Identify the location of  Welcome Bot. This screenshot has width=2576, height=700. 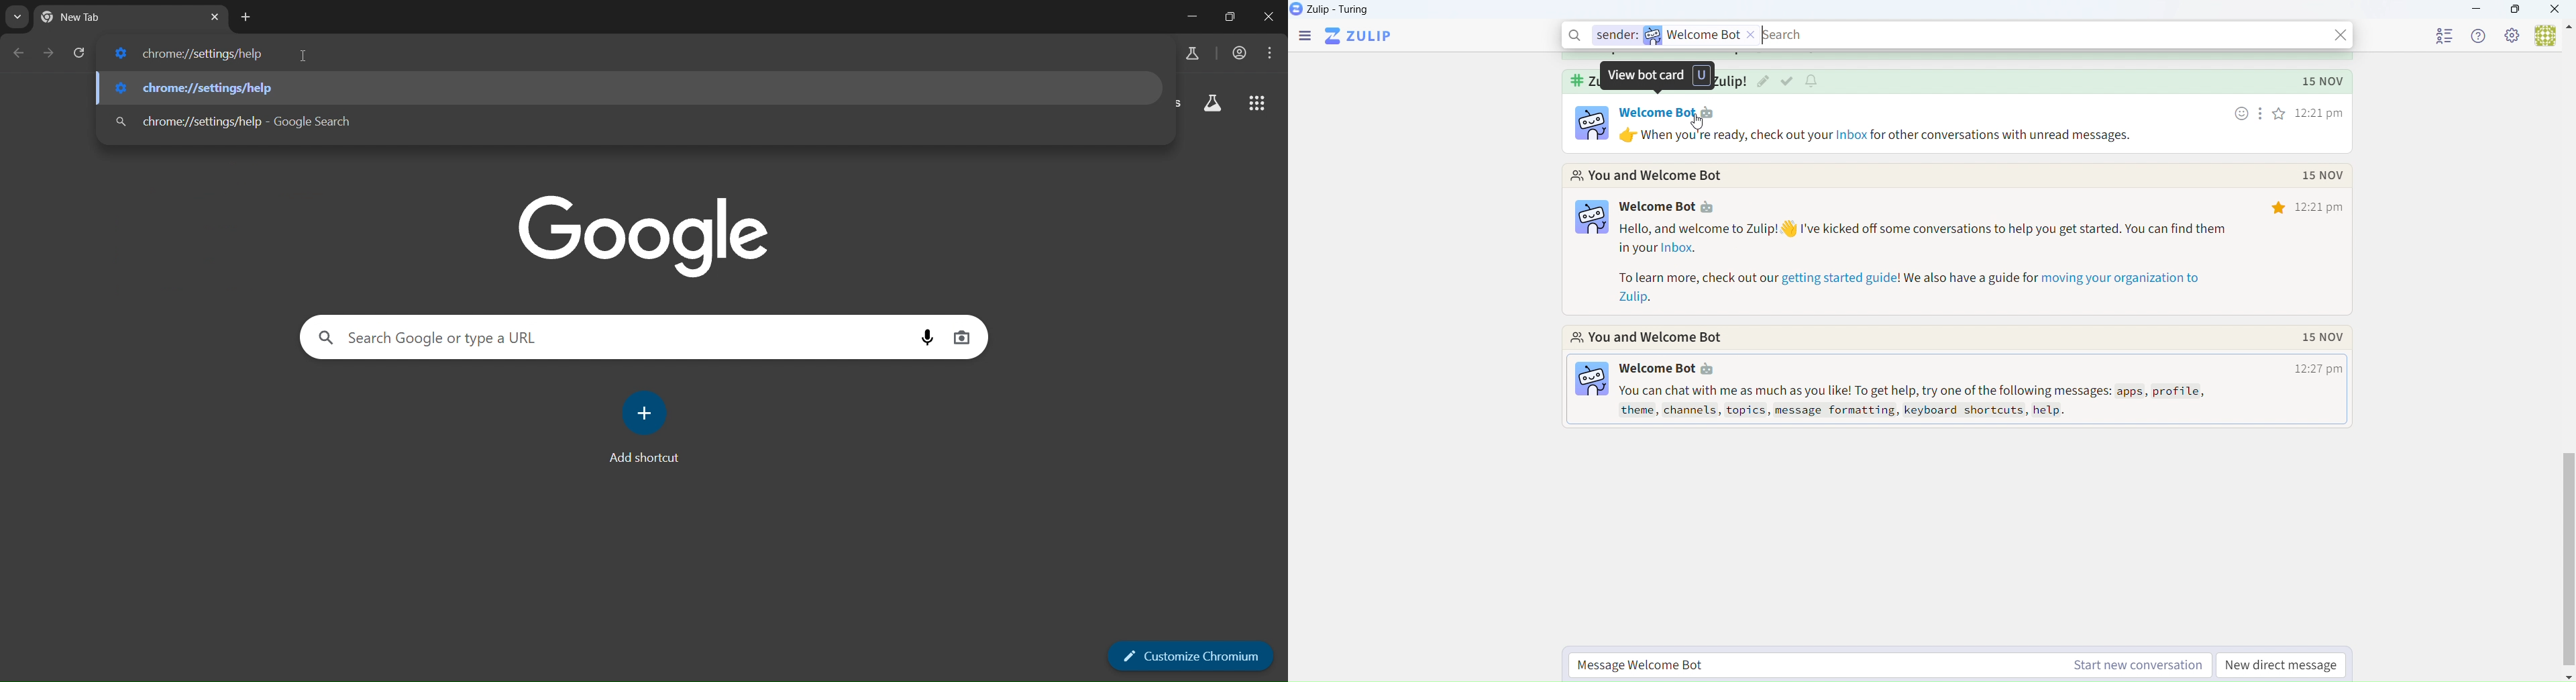
(1654, 371).